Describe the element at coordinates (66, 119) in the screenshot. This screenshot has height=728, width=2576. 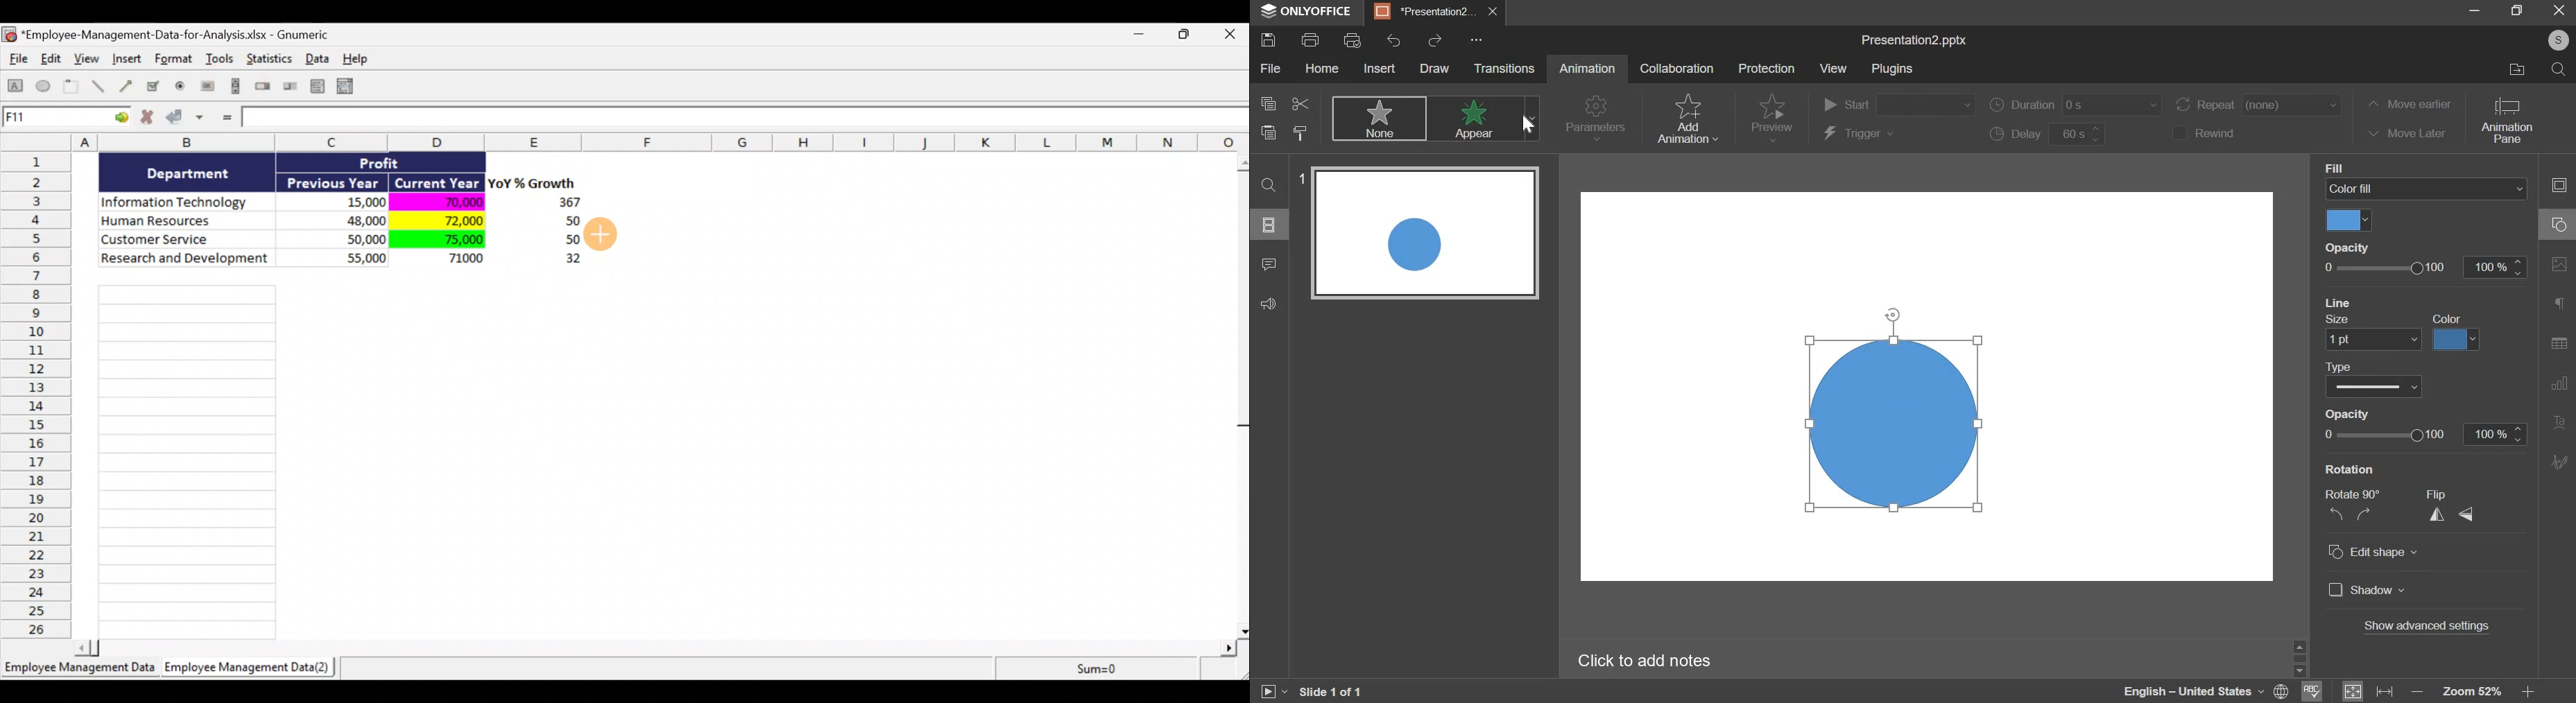
I see `Cell allocation` at that location.